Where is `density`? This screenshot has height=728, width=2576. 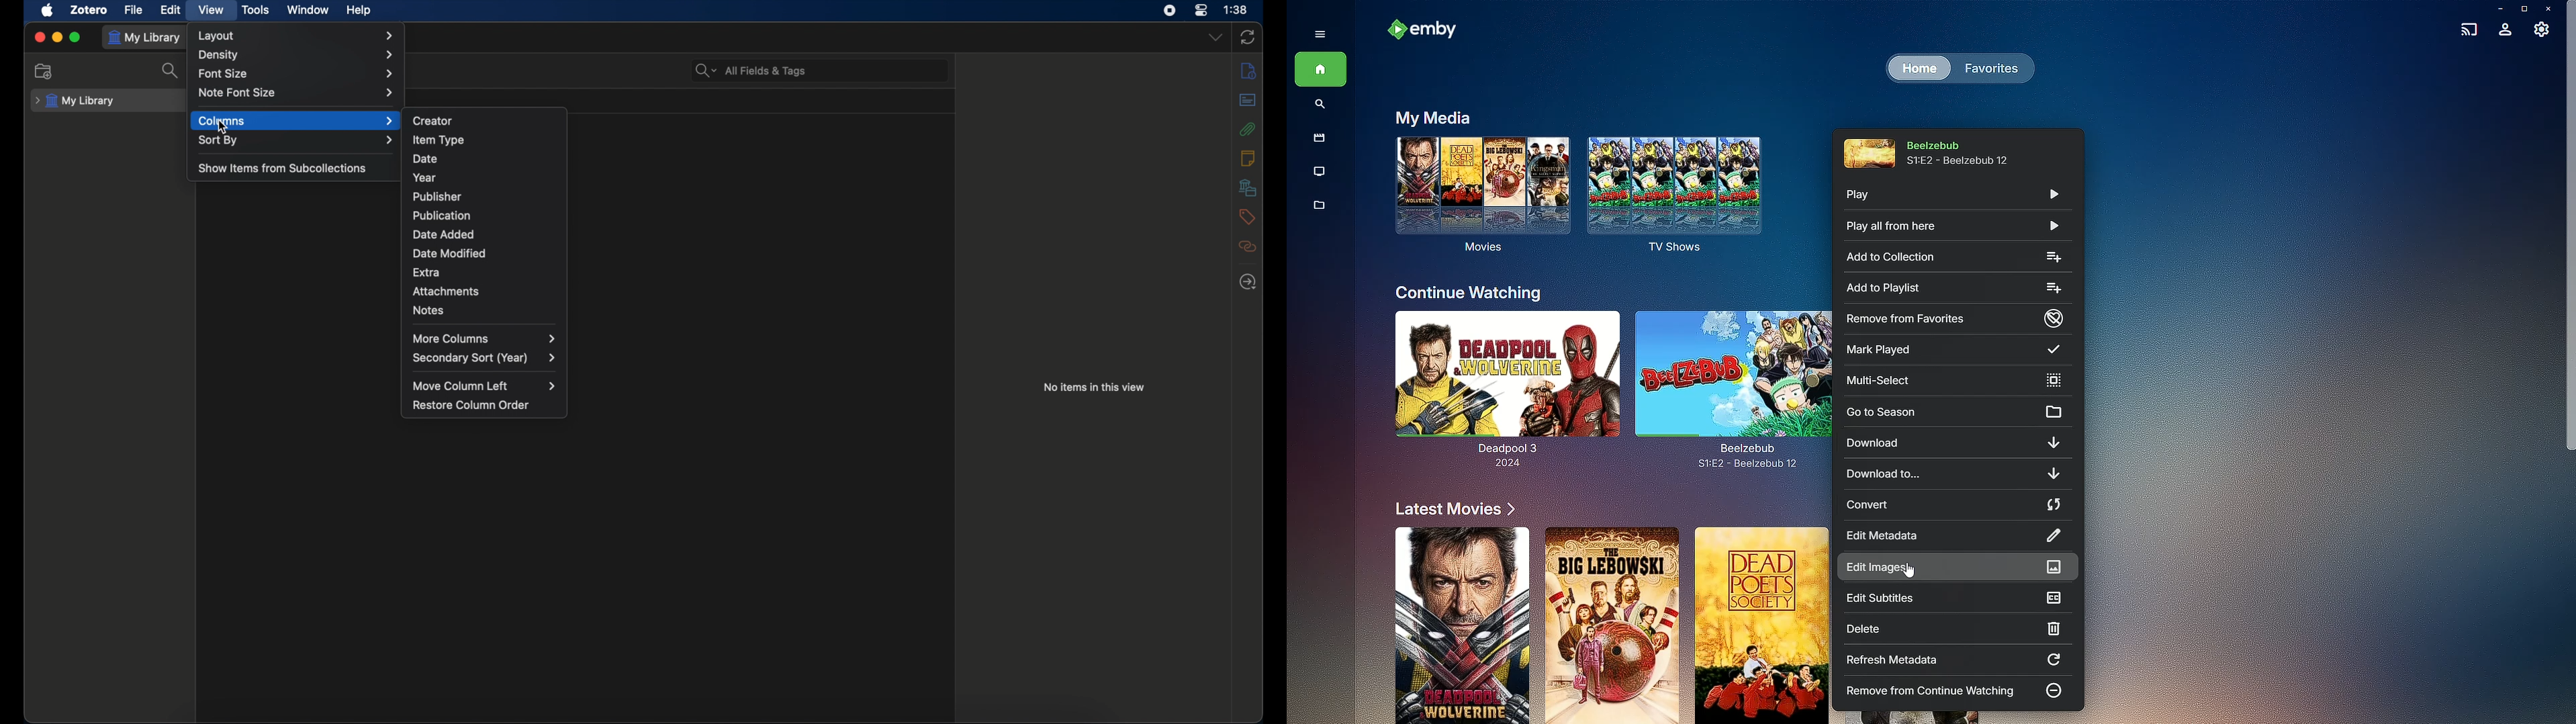 density is located at coordinates (297, 55).